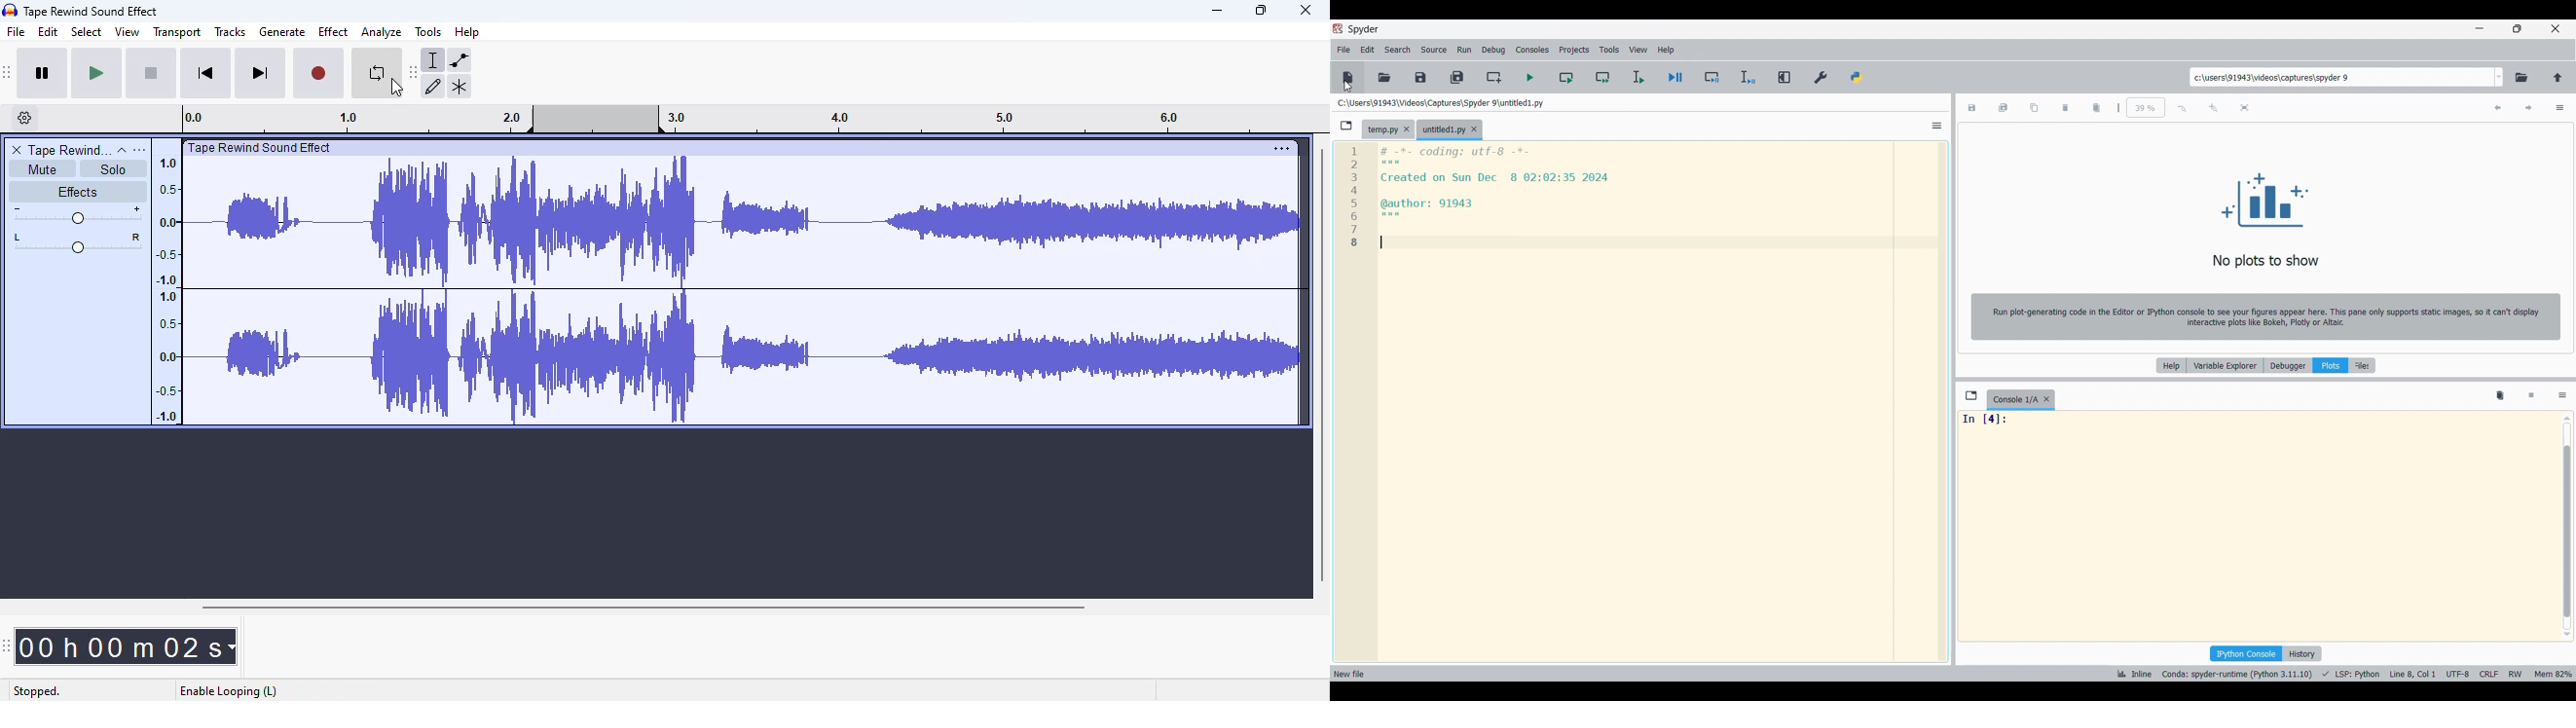 This screenshot has width=2576, height=728. I want to click on cursor, so click(395, 88).